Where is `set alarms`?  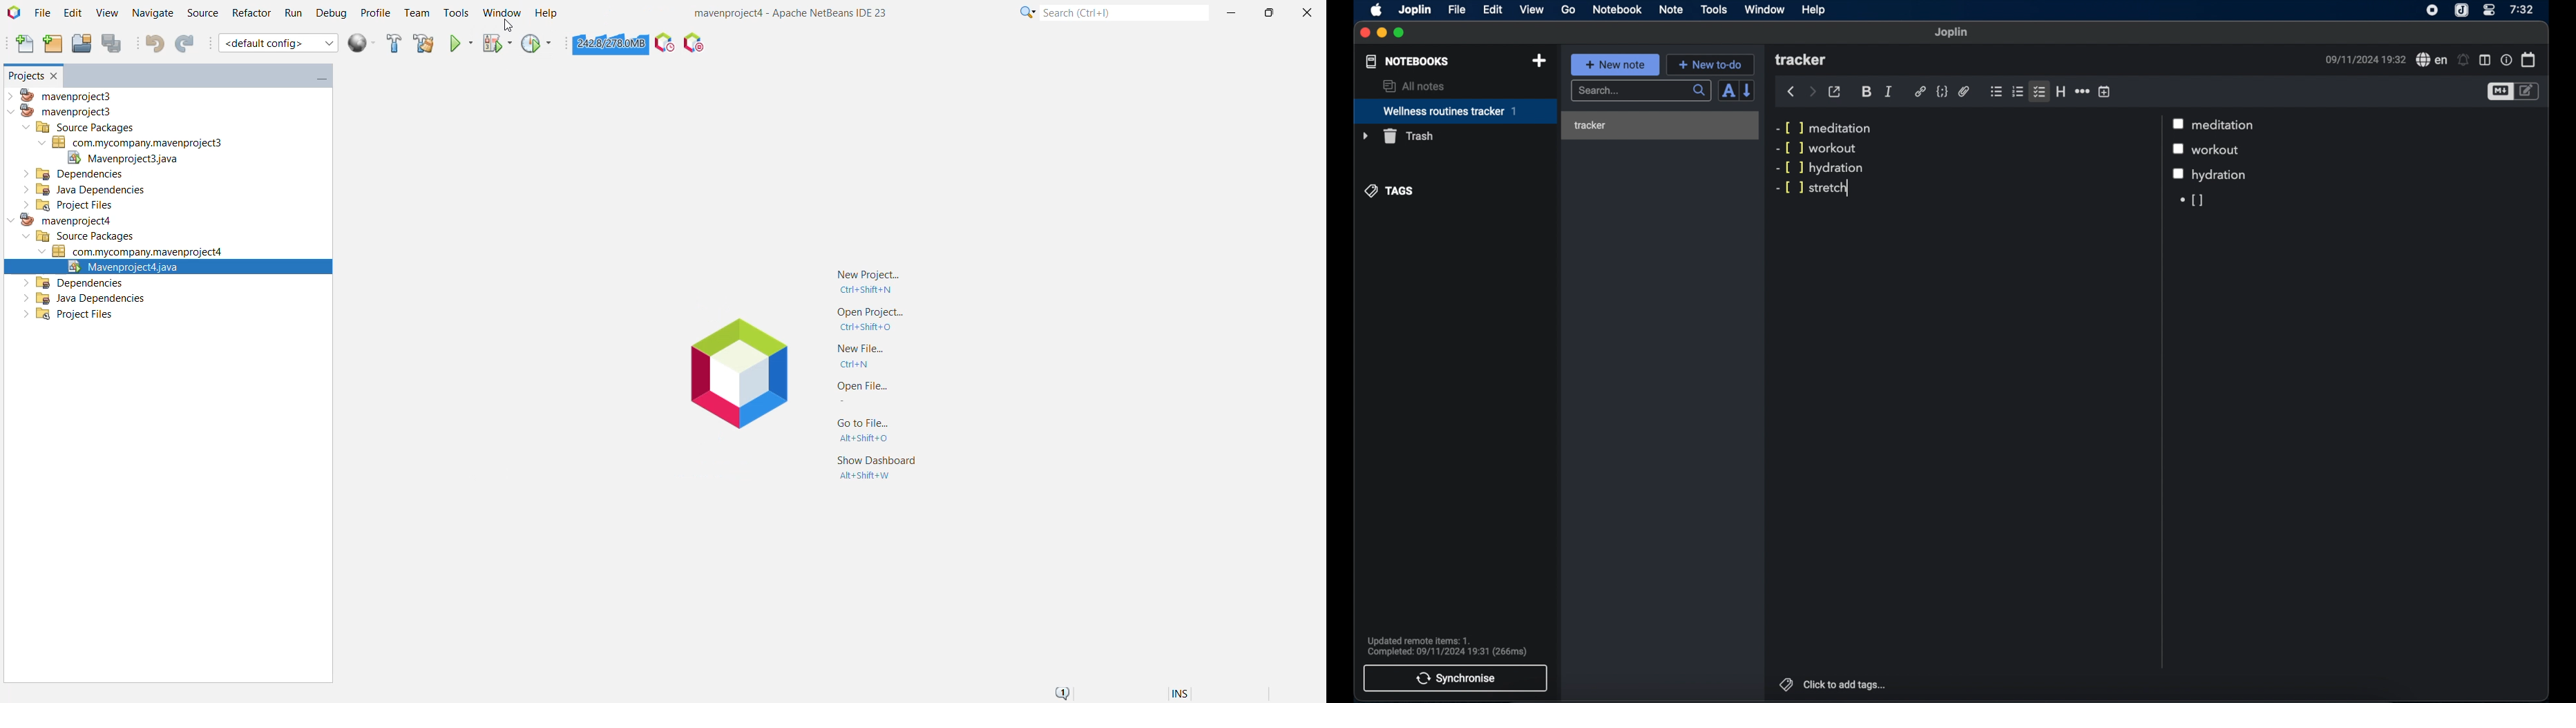 set alarms is located at coordinates (2464, 60).